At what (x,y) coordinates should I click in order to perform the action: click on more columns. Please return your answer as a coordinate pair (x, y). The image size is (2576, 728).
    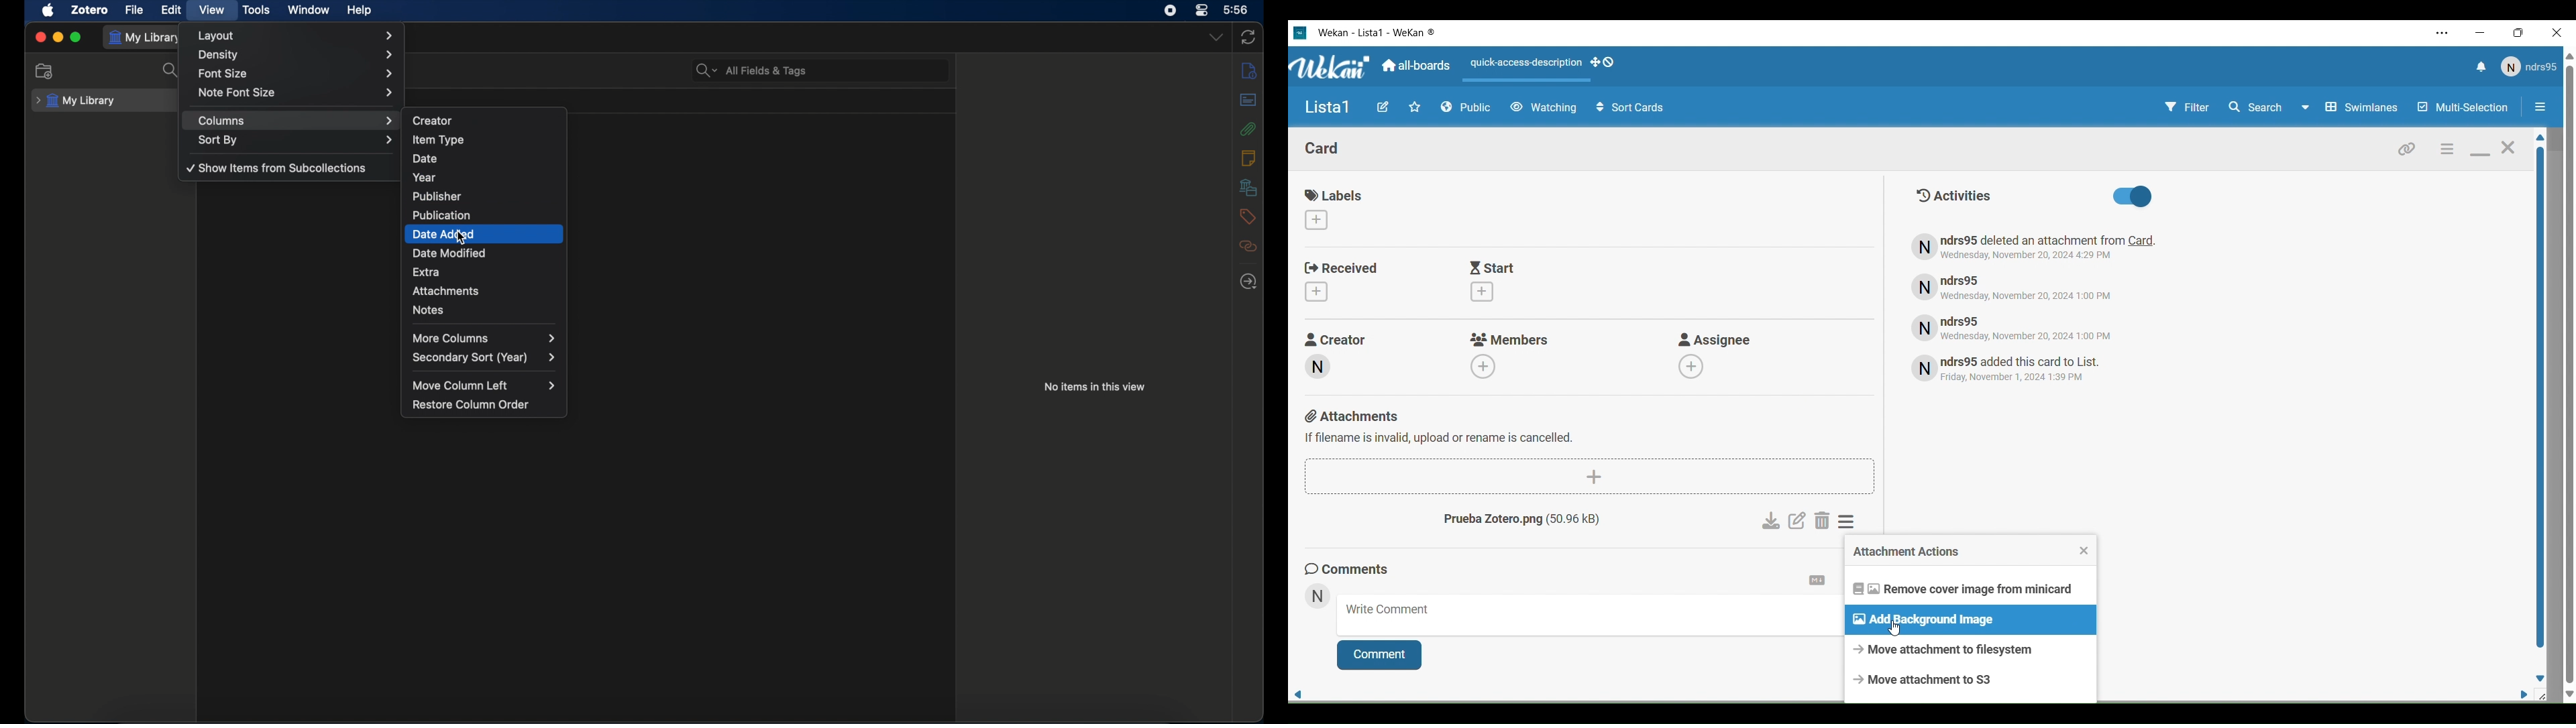
    Looking at the image, I should click on (483, 338).